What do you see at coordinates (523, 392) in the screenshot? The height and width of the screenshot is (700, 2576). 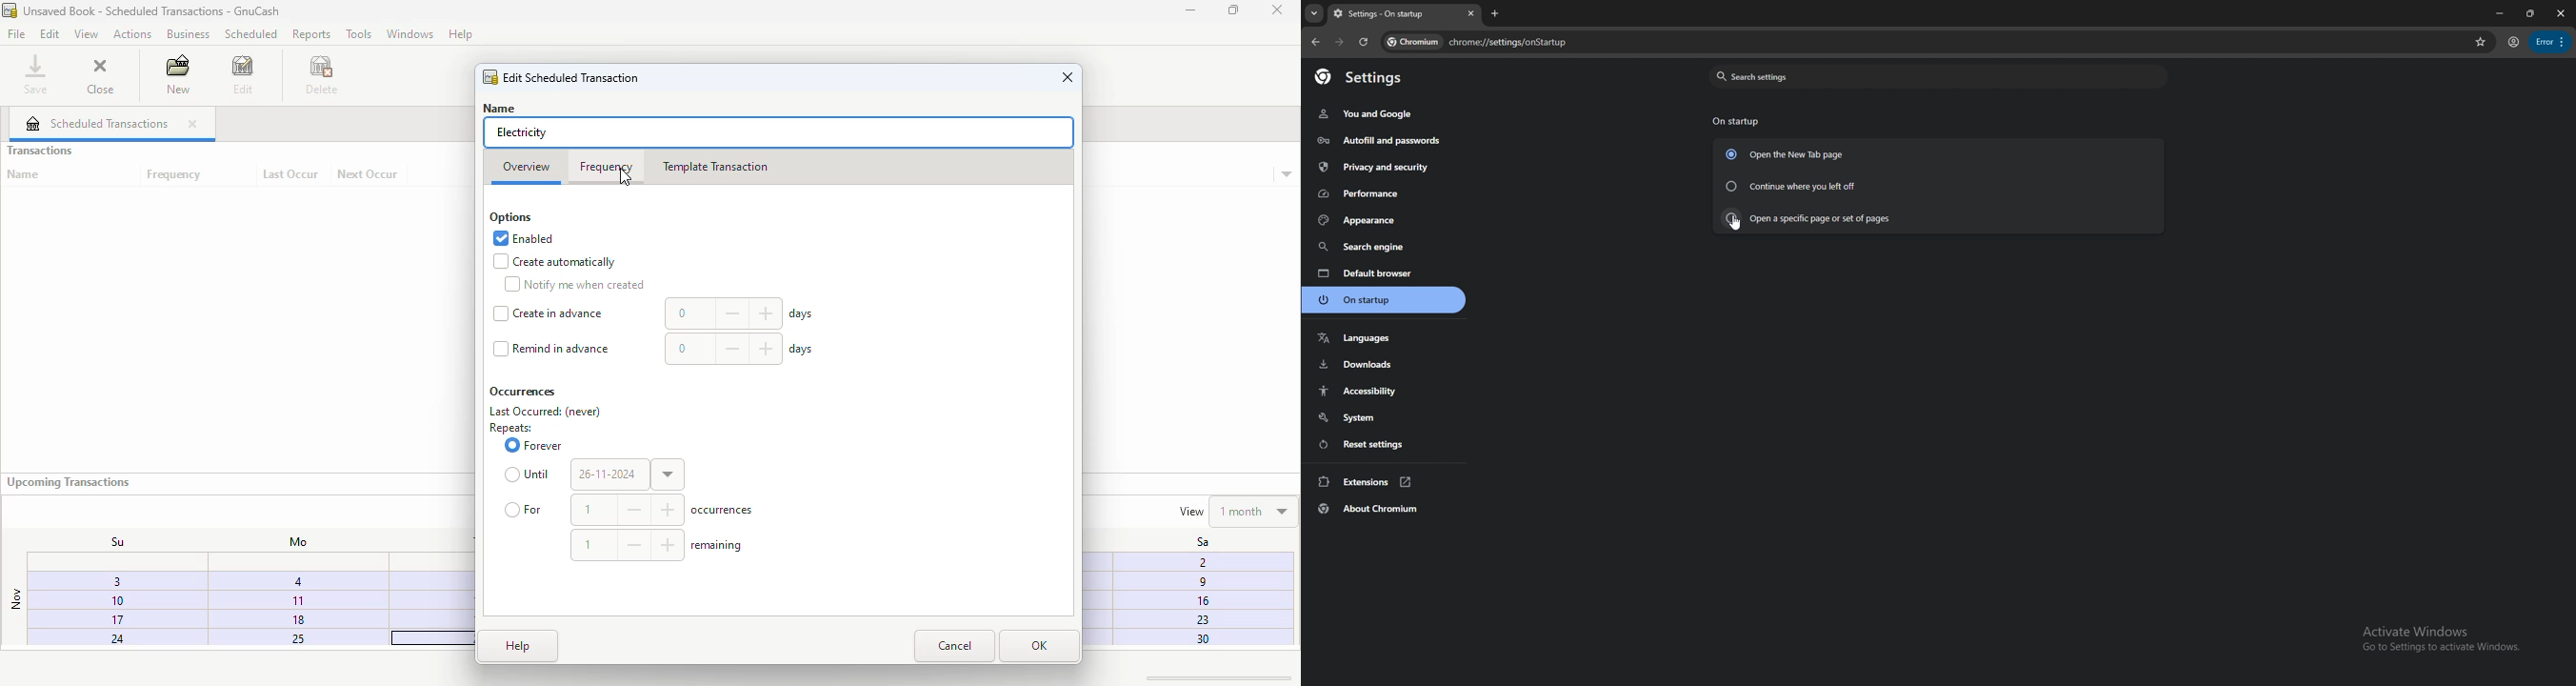 I see `occurrences` at bounding box center [523, 392].